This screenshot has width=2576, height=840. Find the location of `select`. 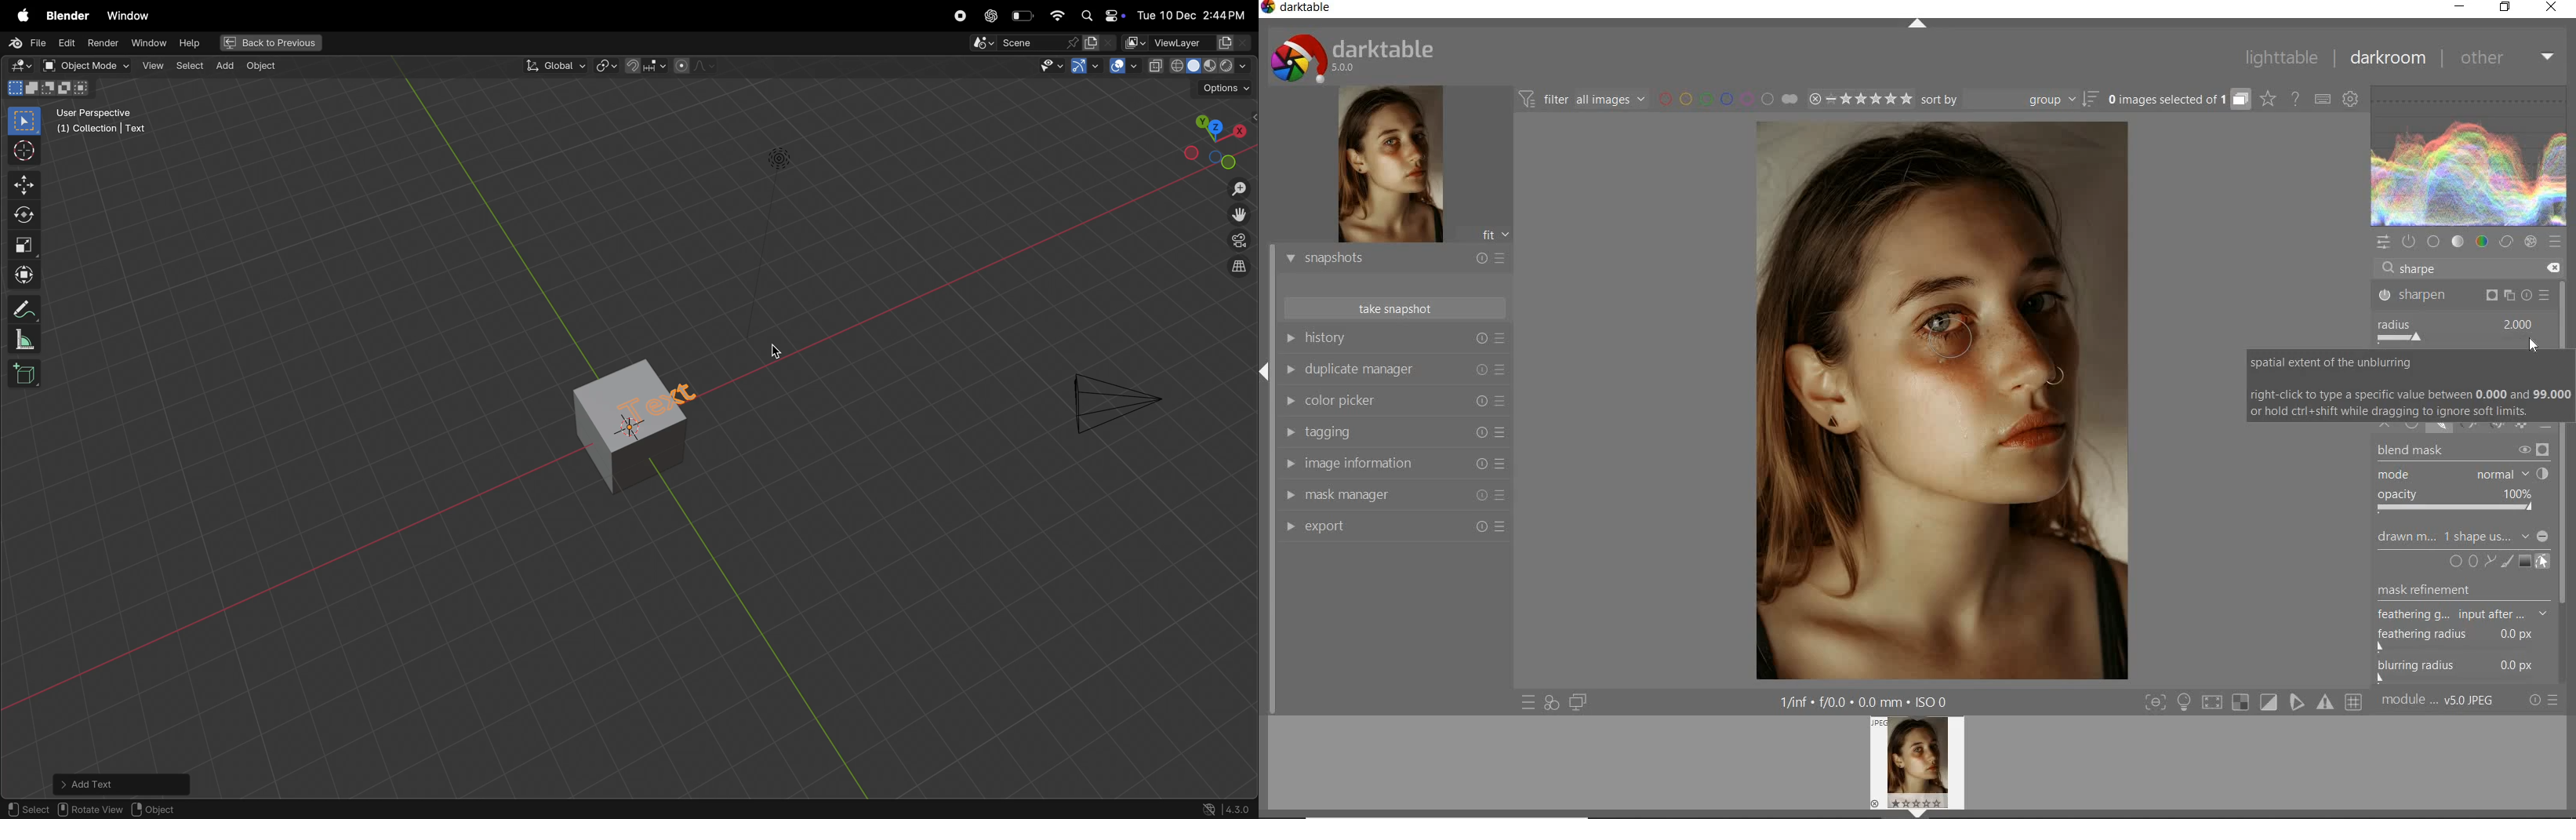

select is located at coordinates (22, 120).